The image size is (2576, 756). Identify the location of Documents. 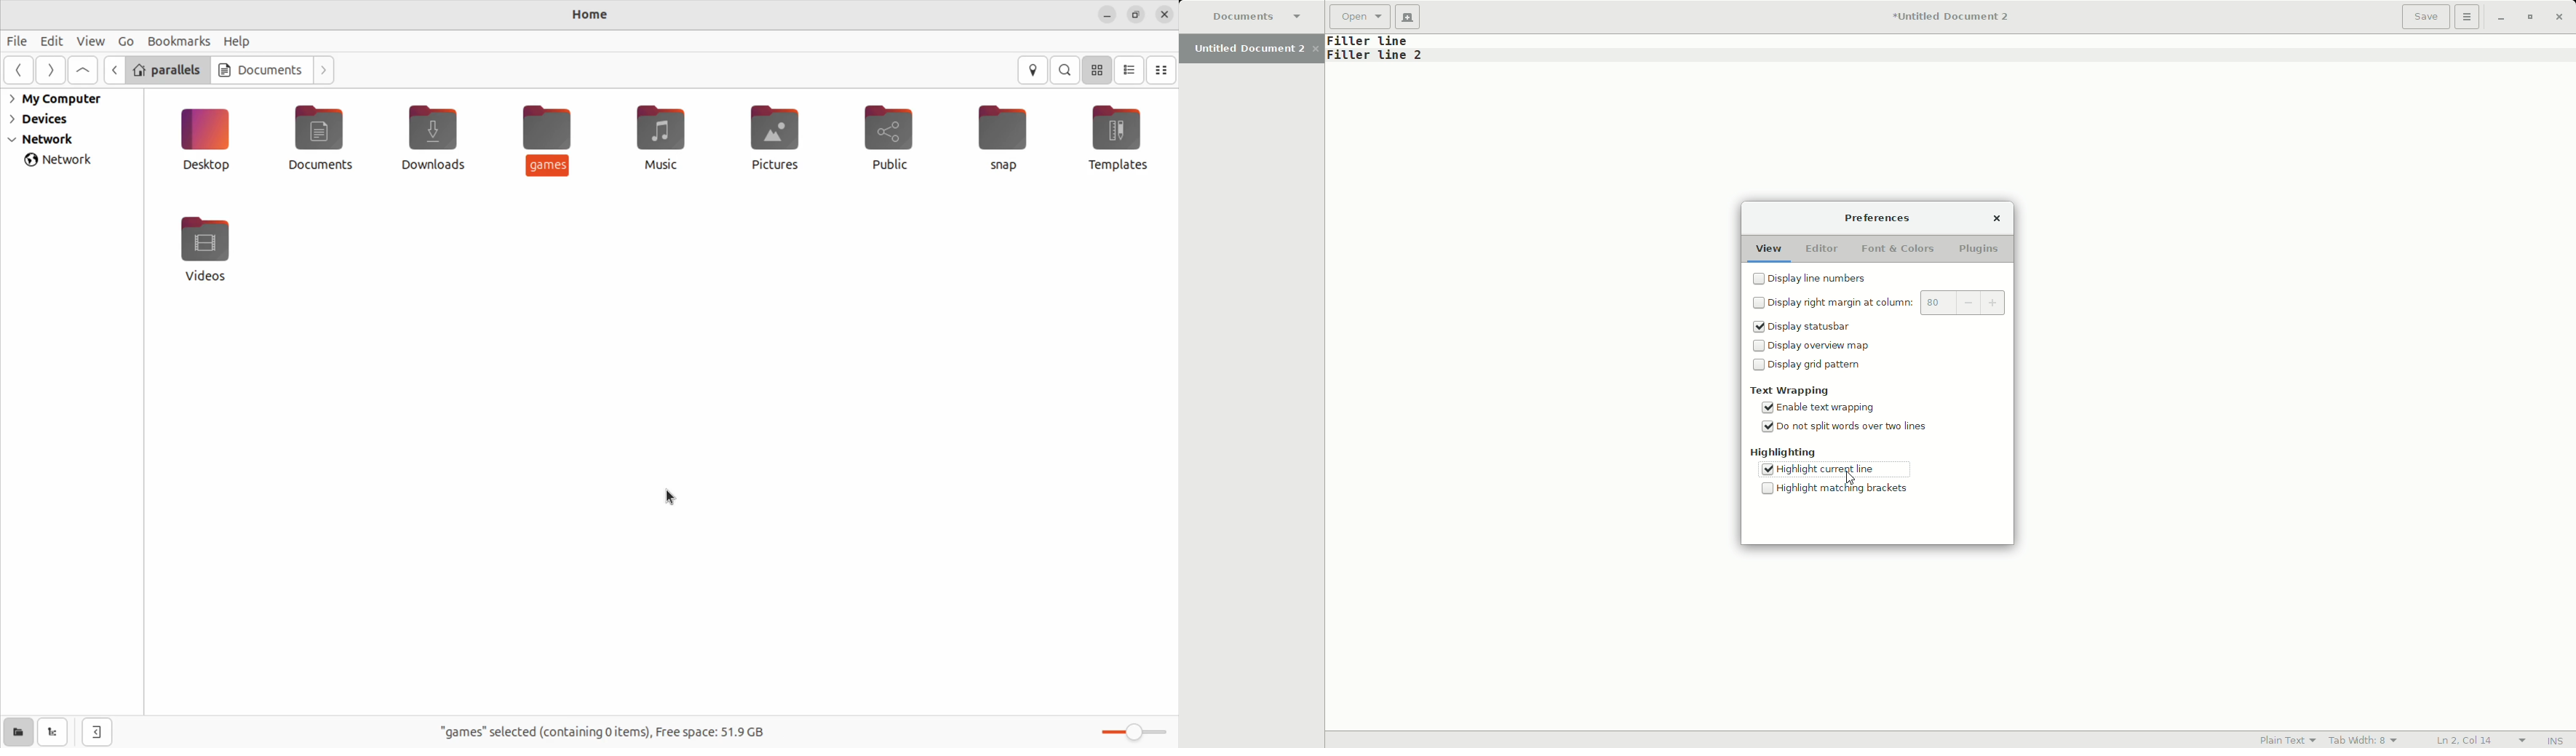
(261, 69).